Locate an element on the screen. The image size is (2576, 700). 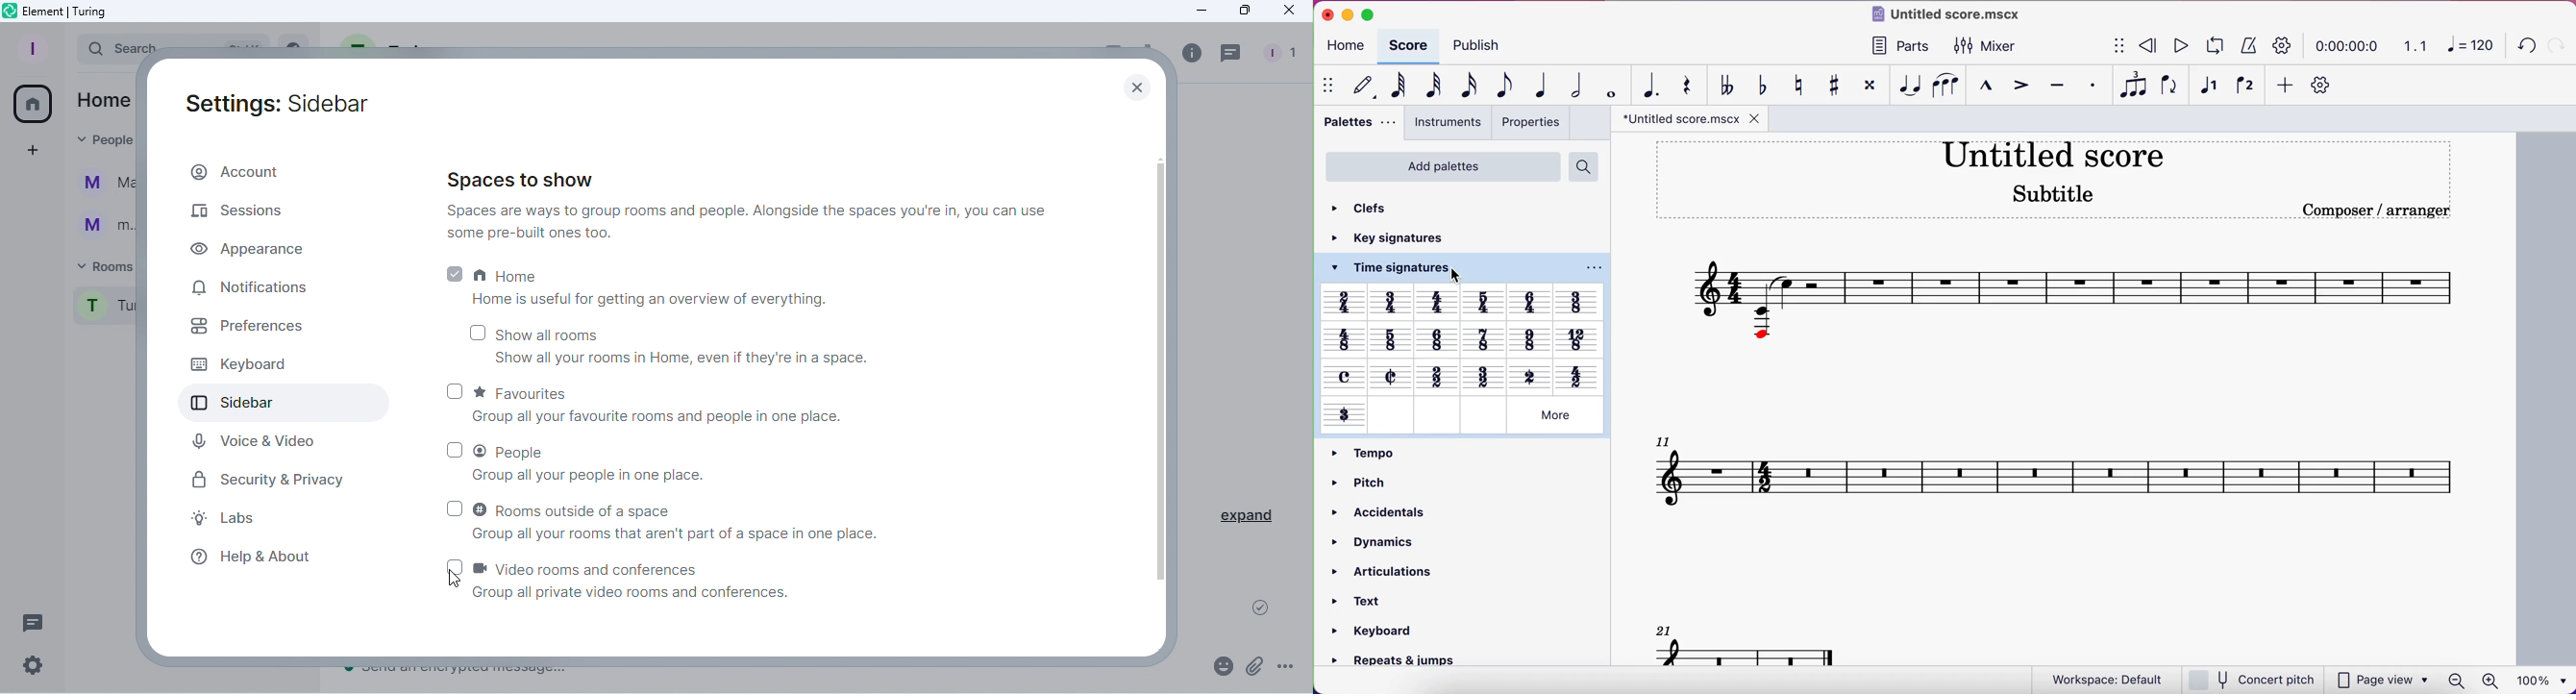
People is located at coordinates (104, 143).